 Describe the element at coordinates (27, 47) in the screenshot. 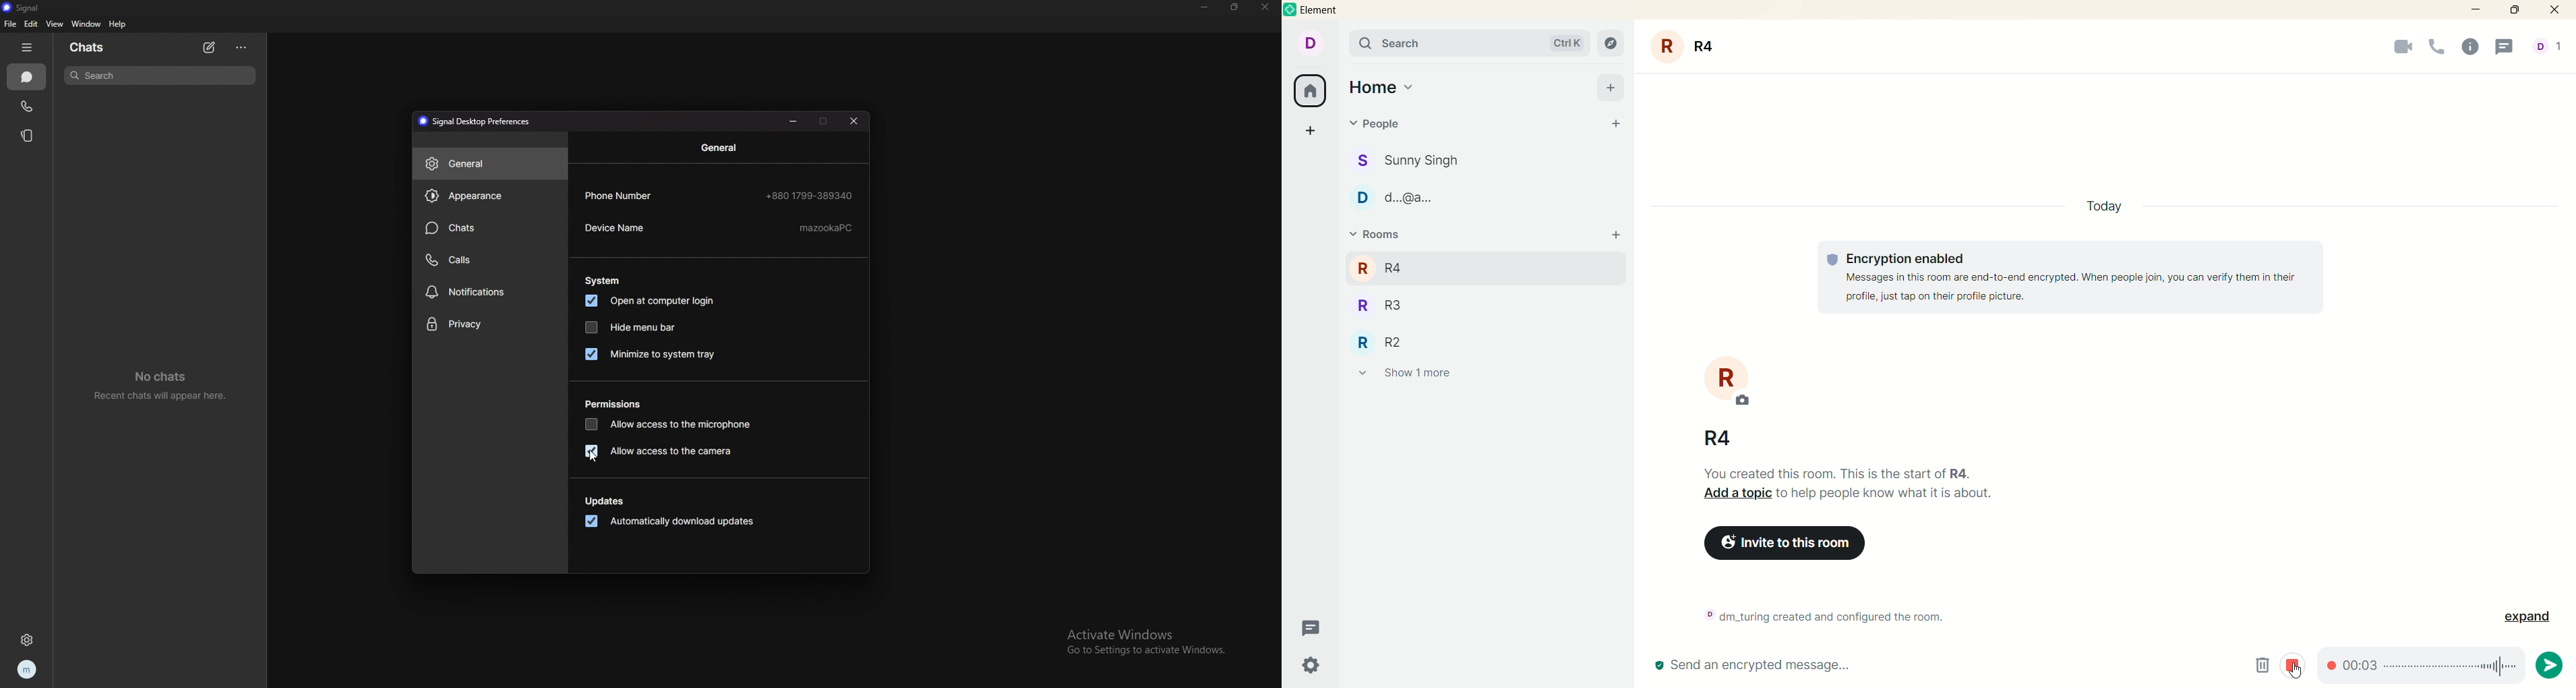

I see `hide tab` at that location.